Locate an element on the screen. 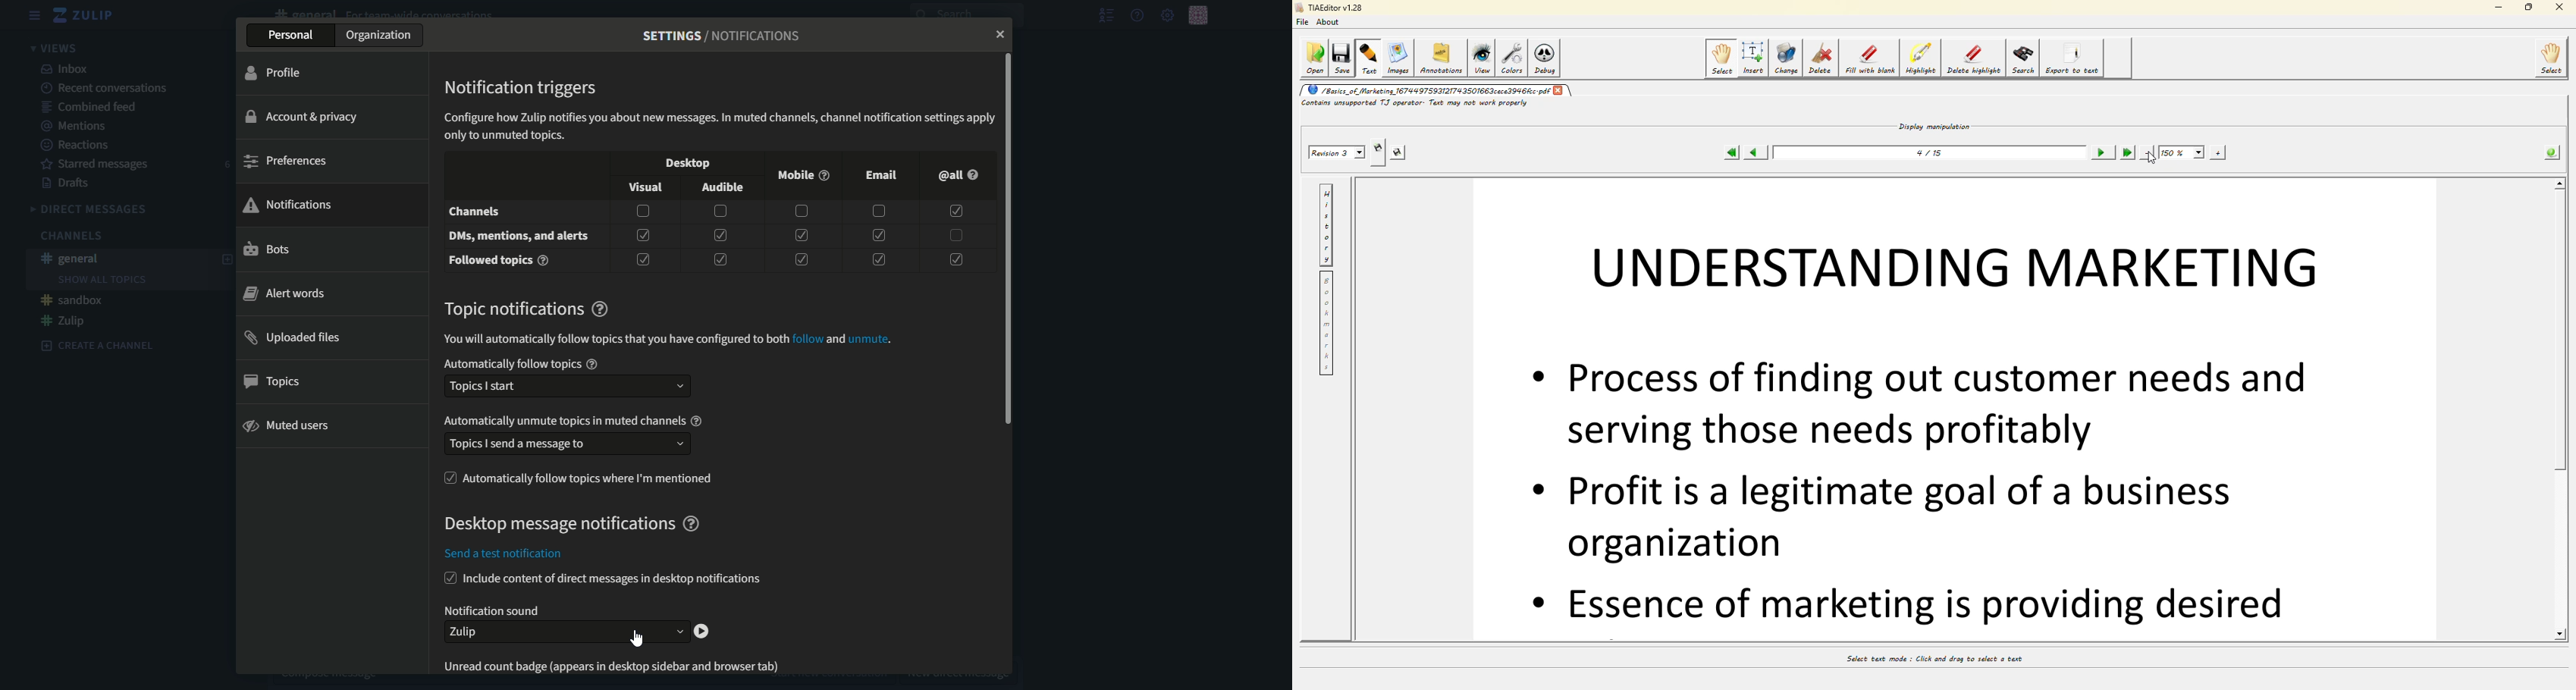  check box is located at coordinates (643, 211).